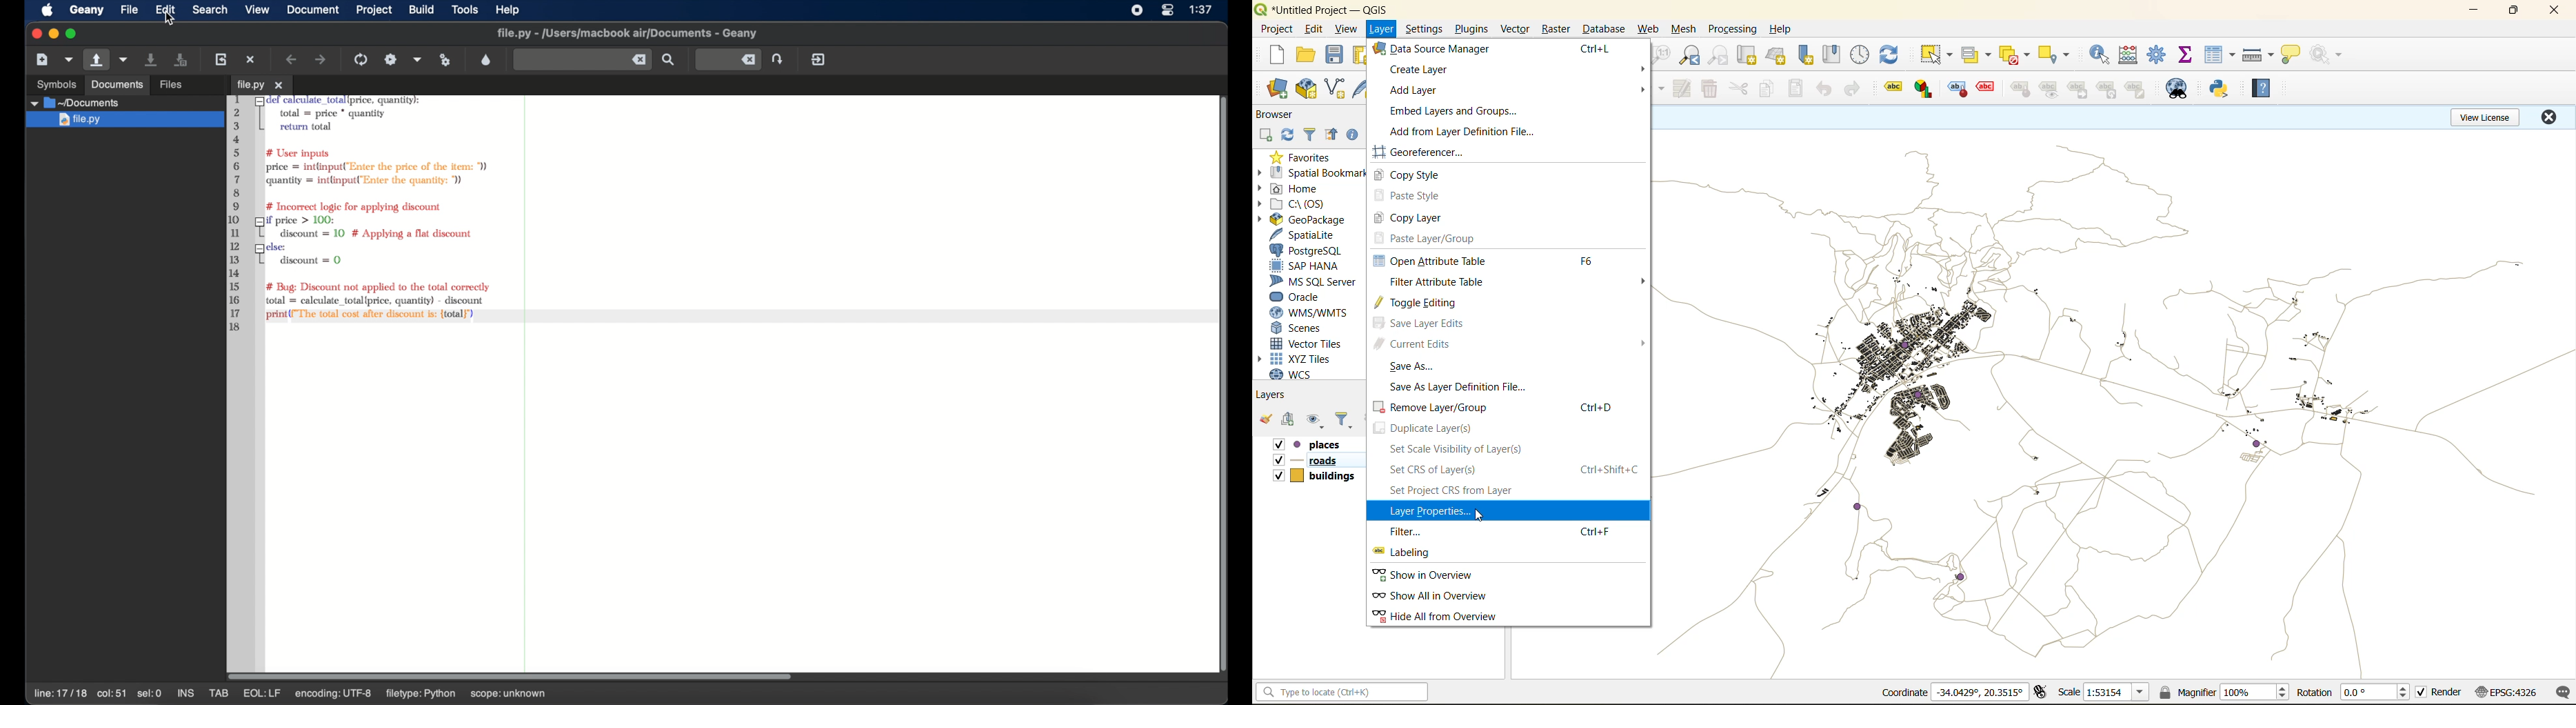 This screenshot has width=2576, height=728. Describe the element at coordinates (1505, 407) in the screenshot. I see `remove layer` at that location.